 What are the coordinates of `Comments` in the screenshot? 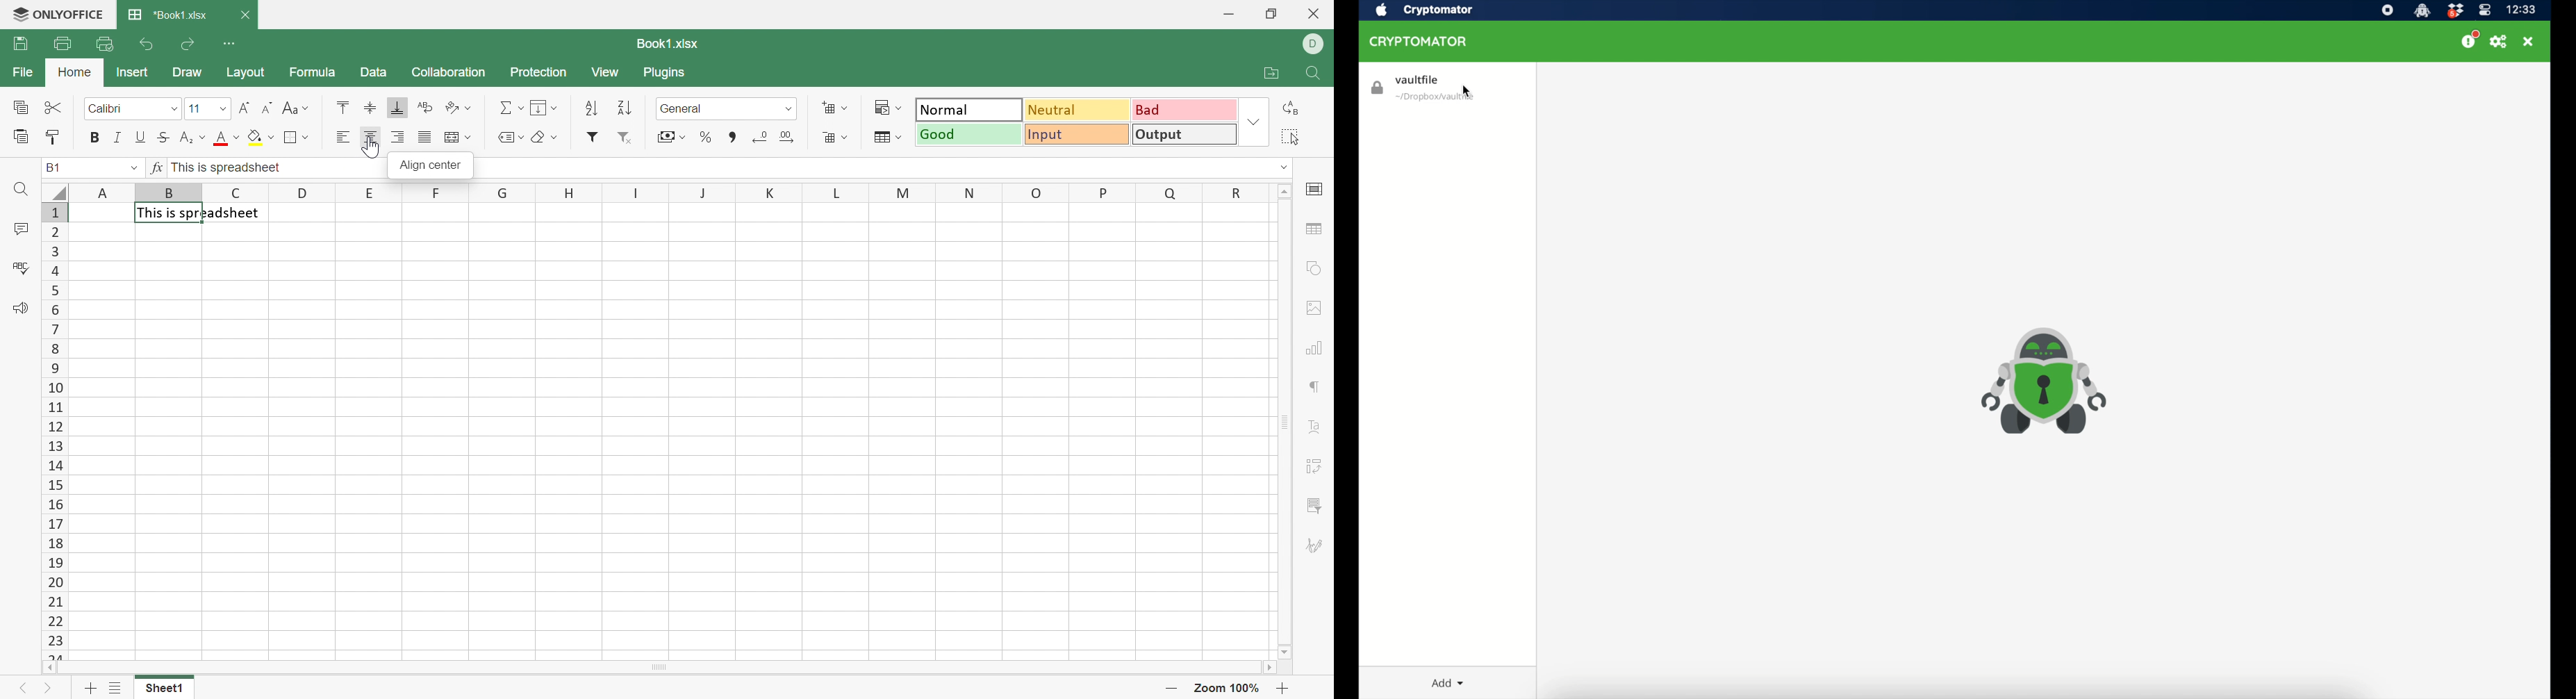 It's located at (20, 229).